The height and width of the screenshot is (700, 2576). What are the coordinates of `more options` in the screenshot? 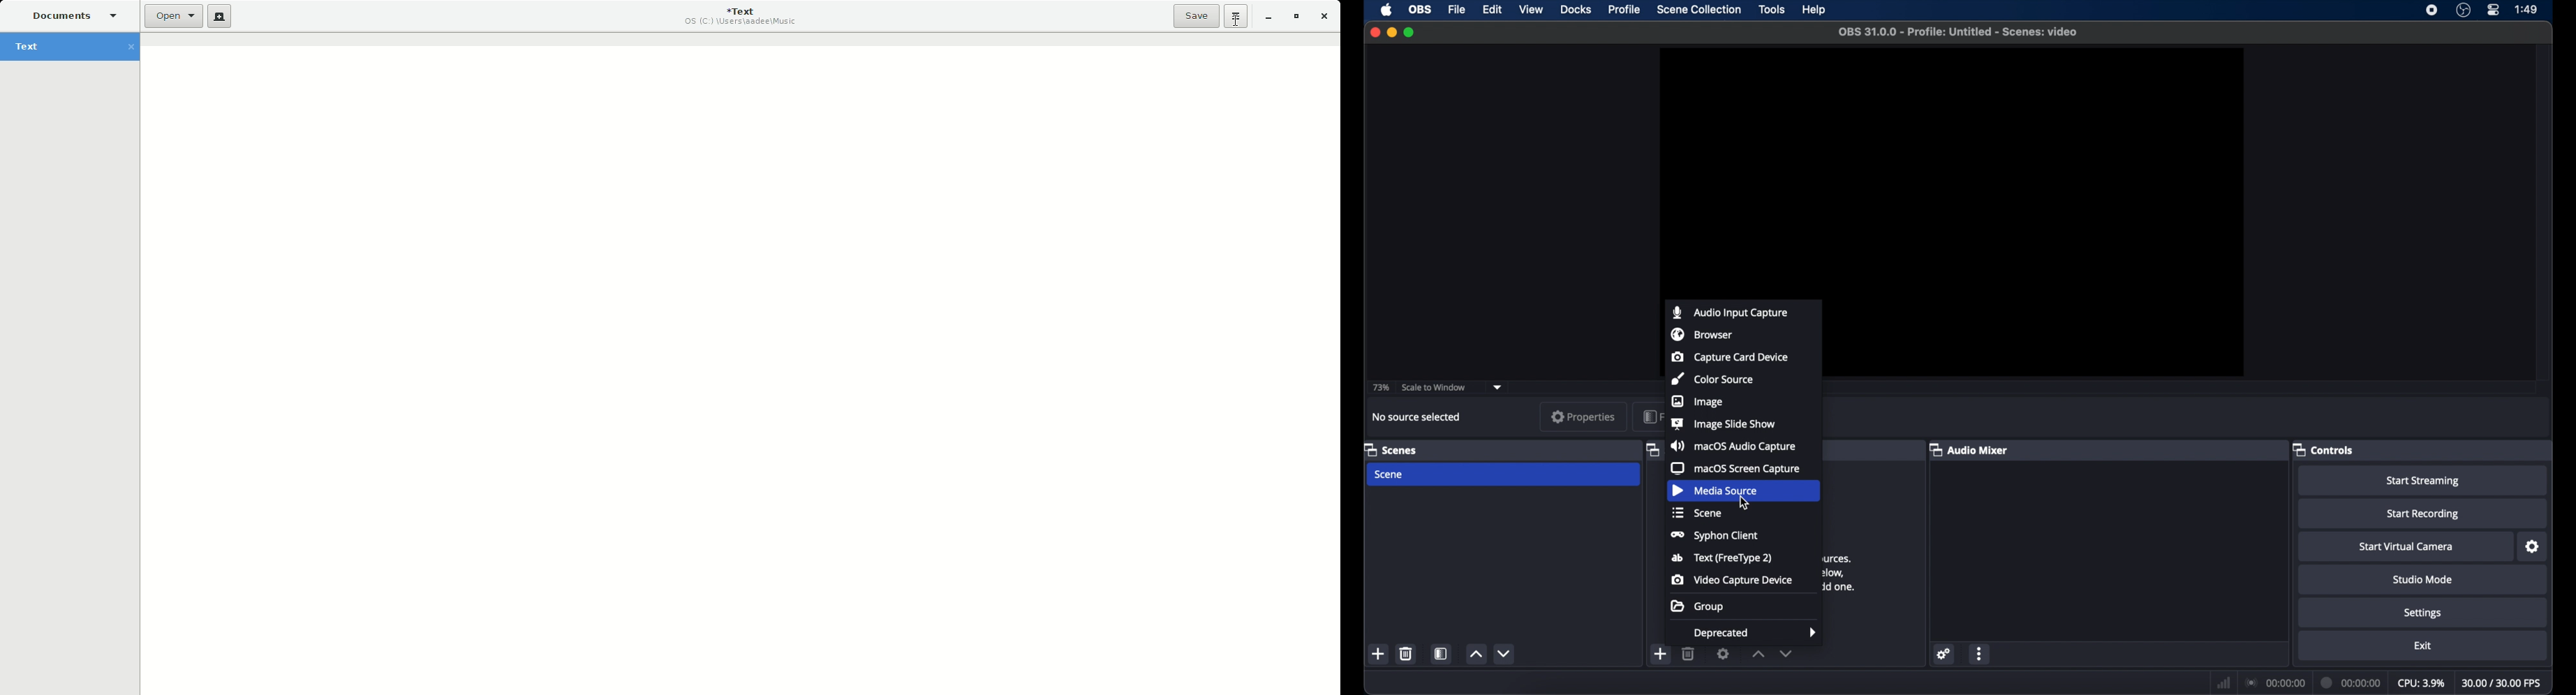 It's located at (1981, 654).